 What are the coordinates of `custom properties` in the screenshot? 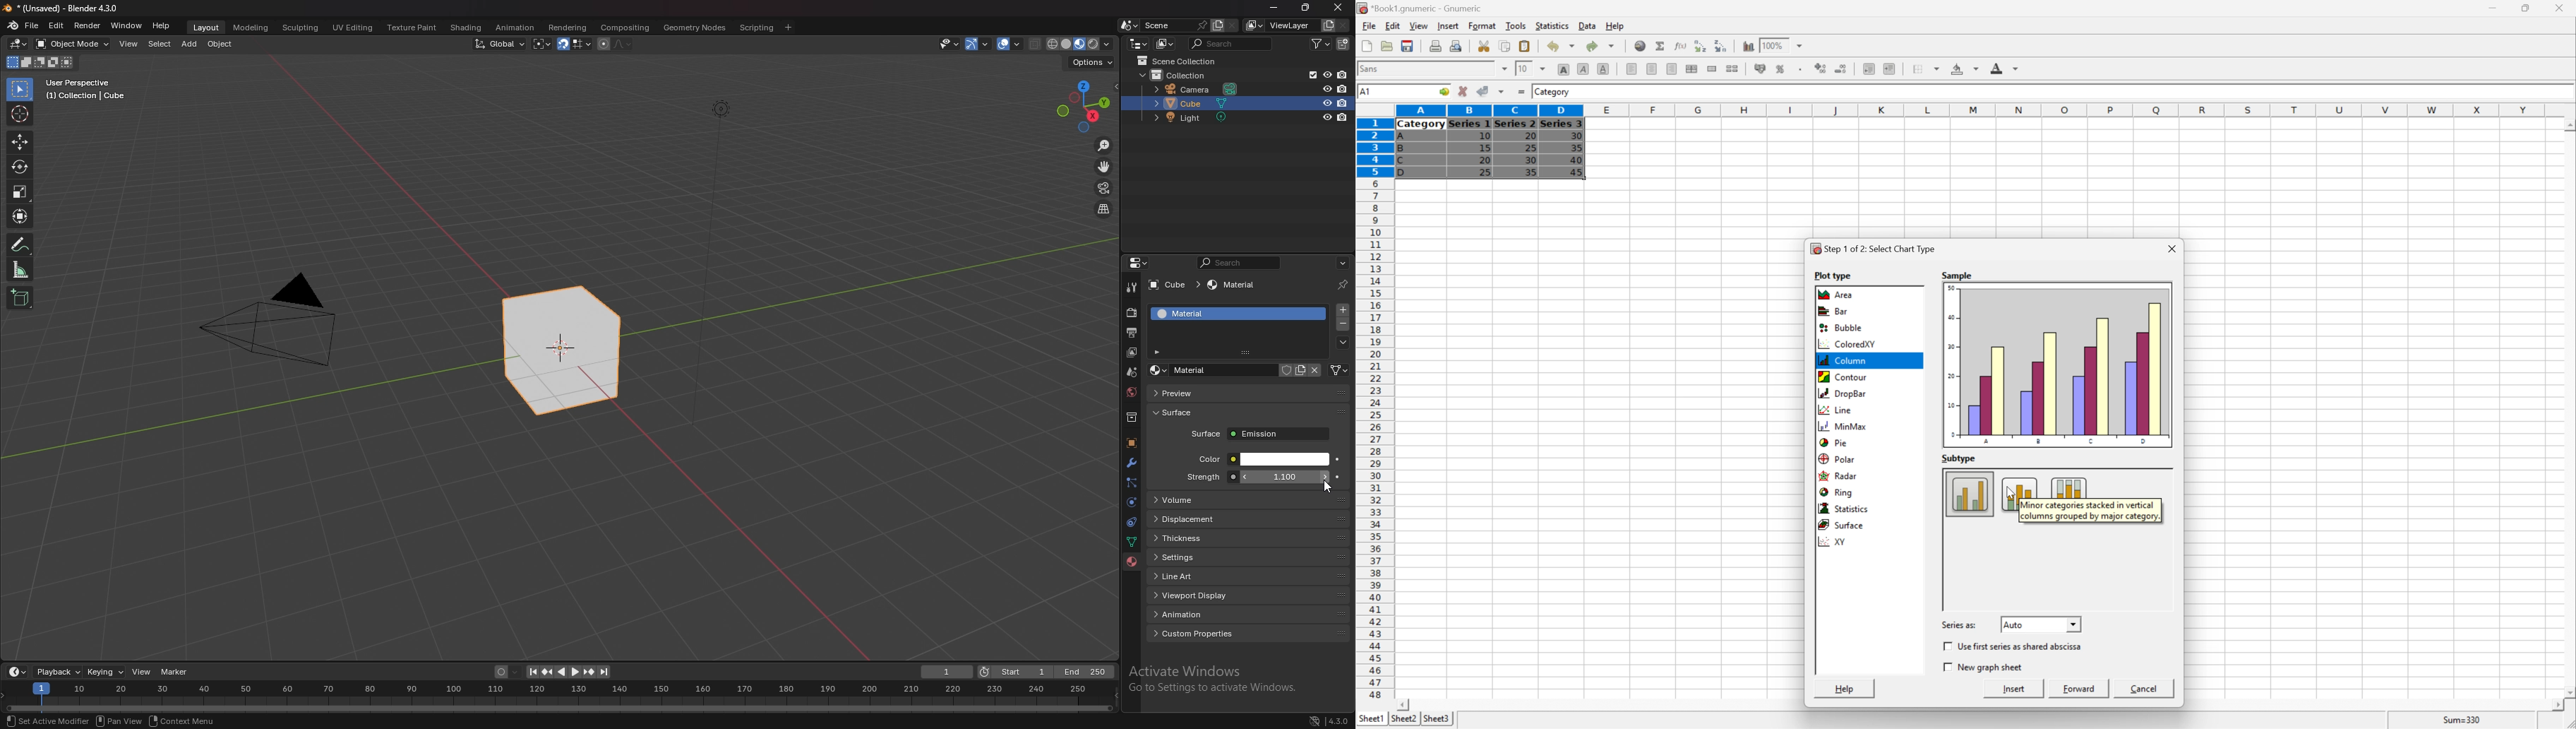 It's located at (1250, 633).